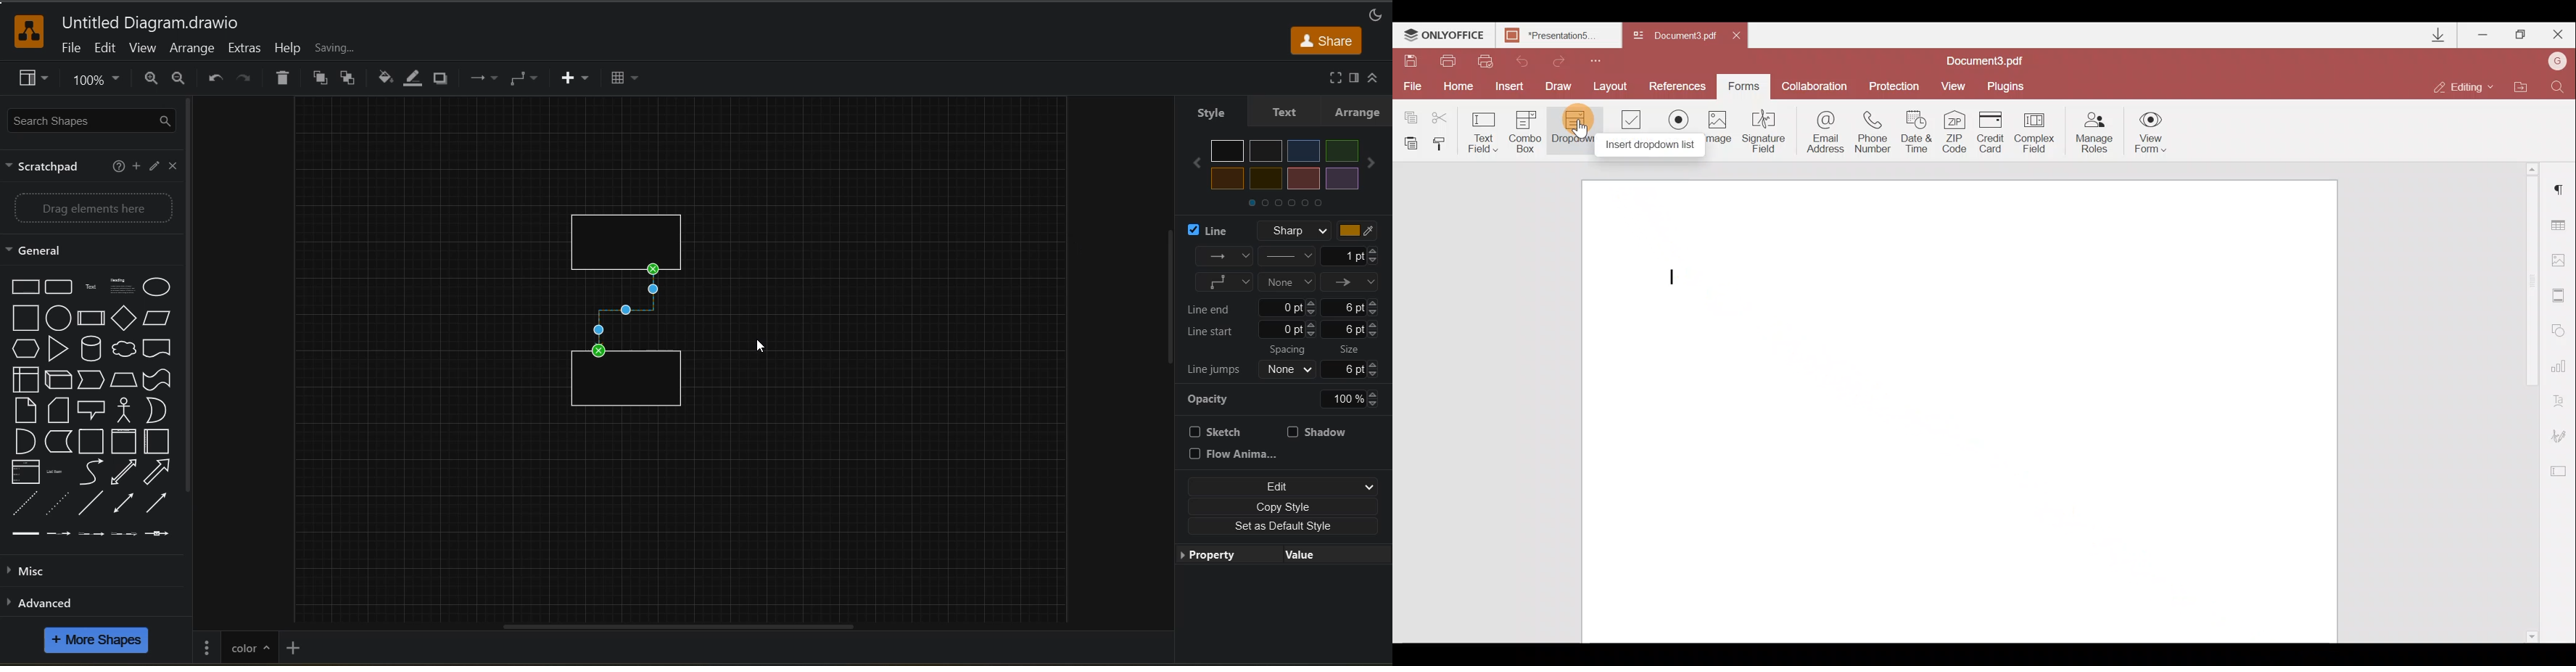  Describe the element at coordinates (1286, 206) in the screenshot. I see `slide indicator` at that location.